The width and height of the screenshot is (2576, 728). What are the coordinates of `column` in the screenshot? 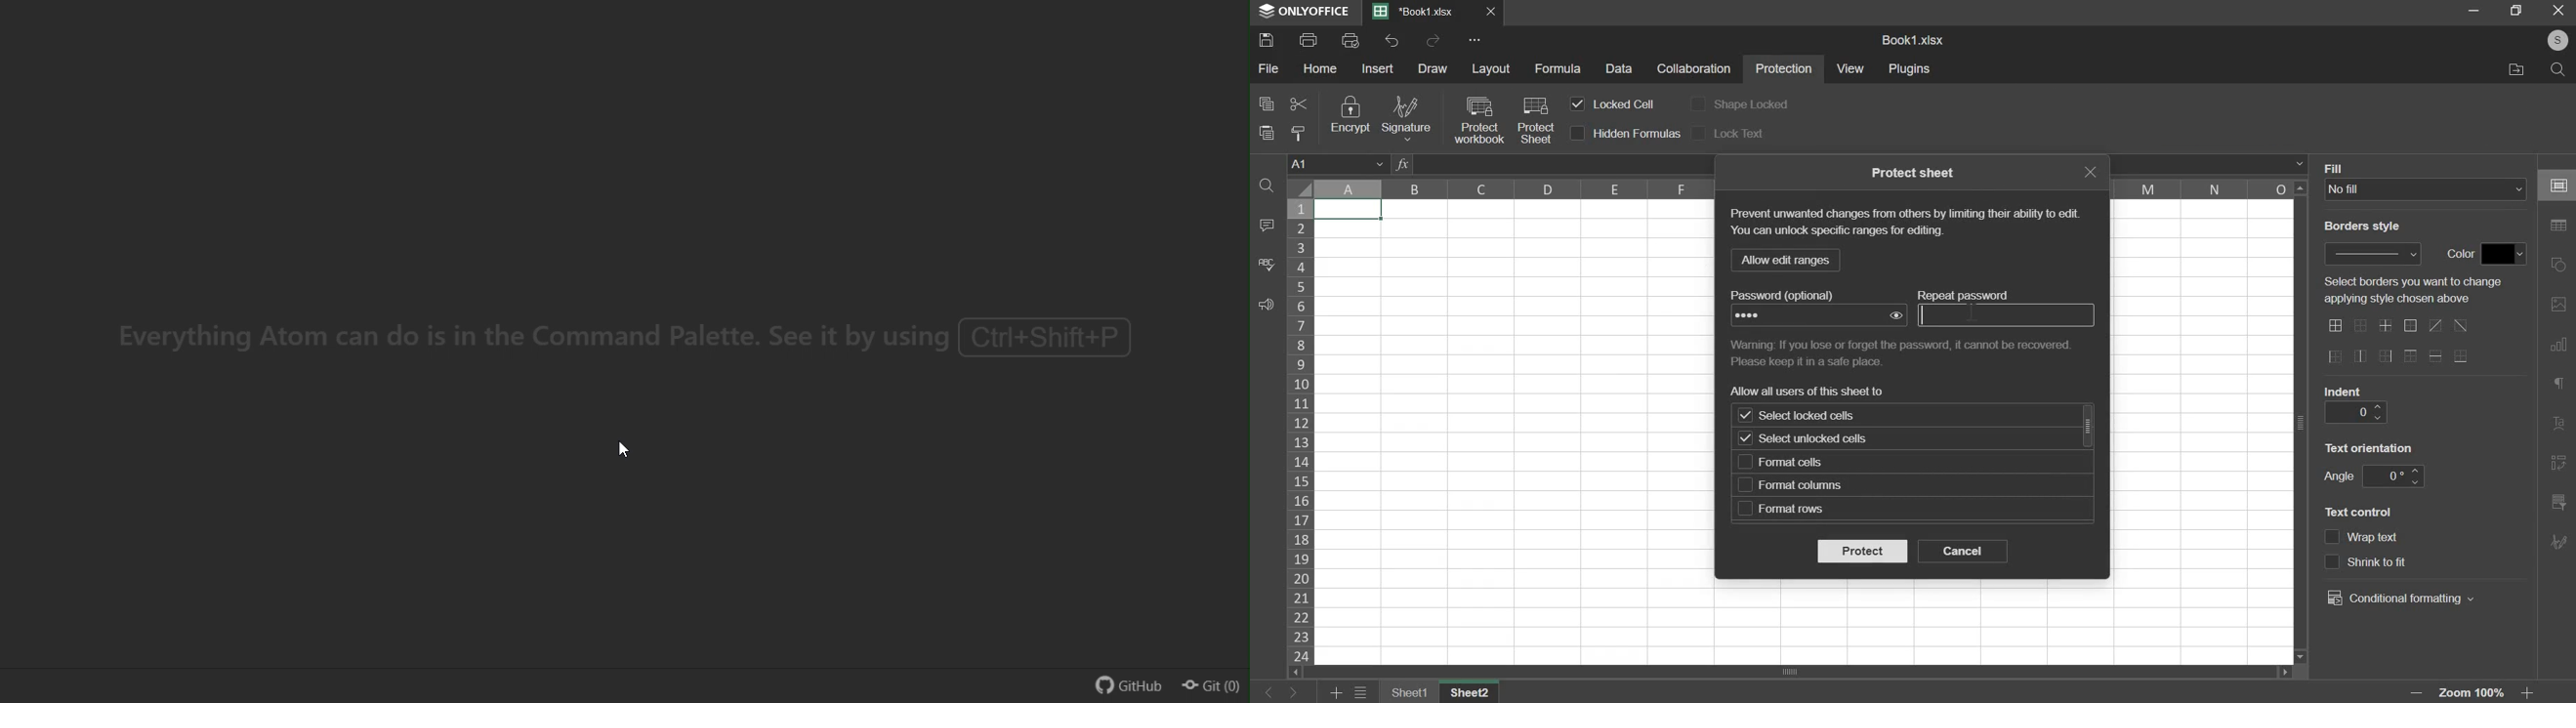 It's located at (1509, 188).